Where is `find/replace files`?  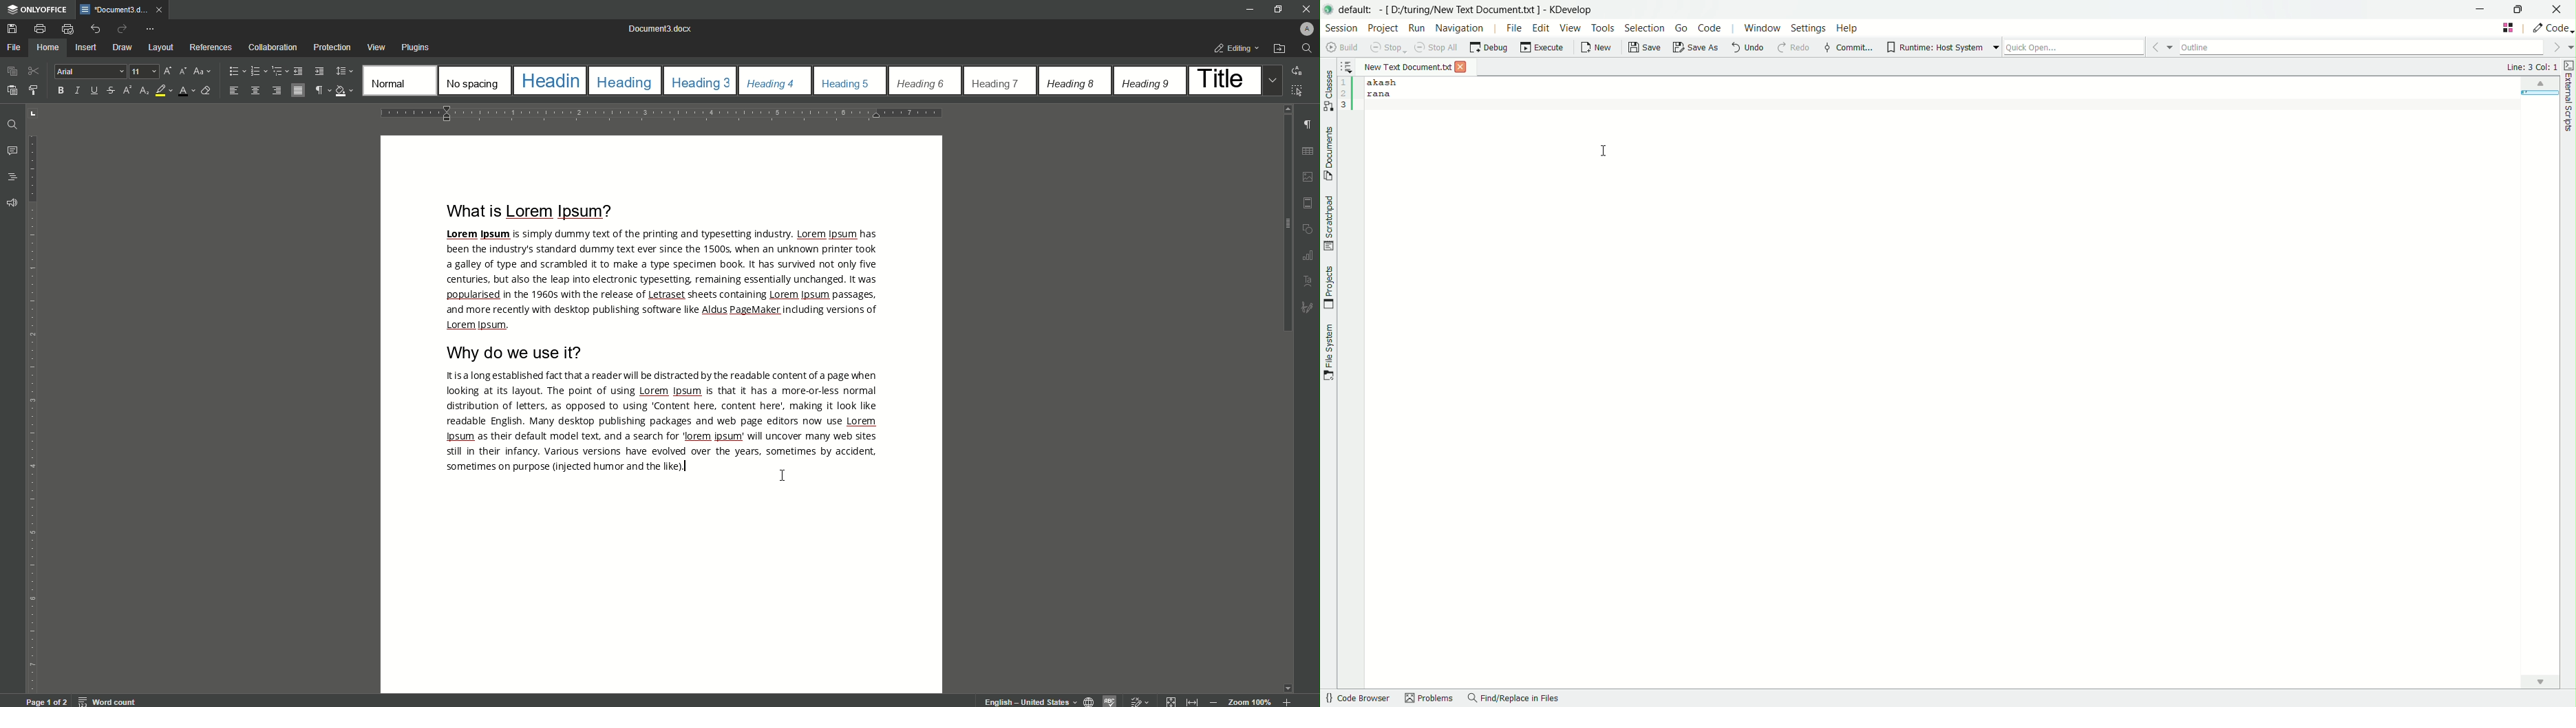
find/replace files is located at coordinates (1514, 699).